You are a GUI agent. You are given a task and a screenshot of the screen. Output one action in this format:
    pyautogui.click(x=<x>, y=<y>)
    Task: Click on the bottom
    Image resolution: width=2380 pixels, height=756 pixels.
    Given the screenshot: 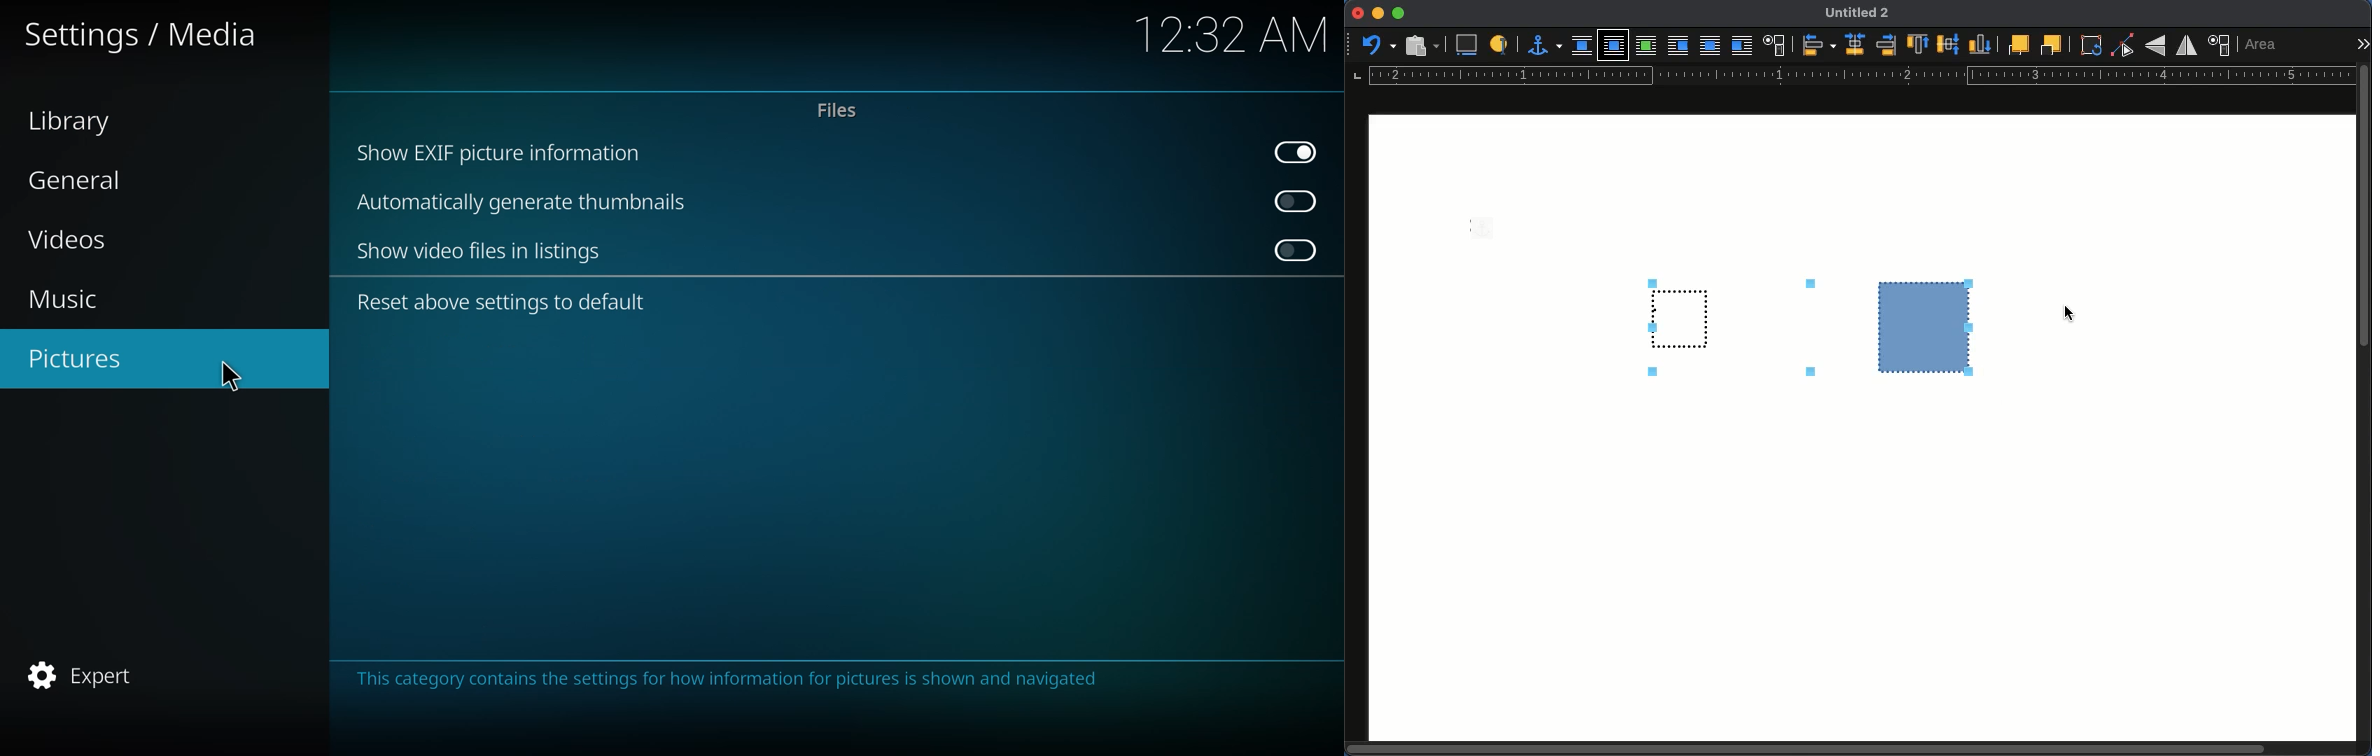 What is the action you would take?
    pyautogui.click(x=1978, y=43)
    